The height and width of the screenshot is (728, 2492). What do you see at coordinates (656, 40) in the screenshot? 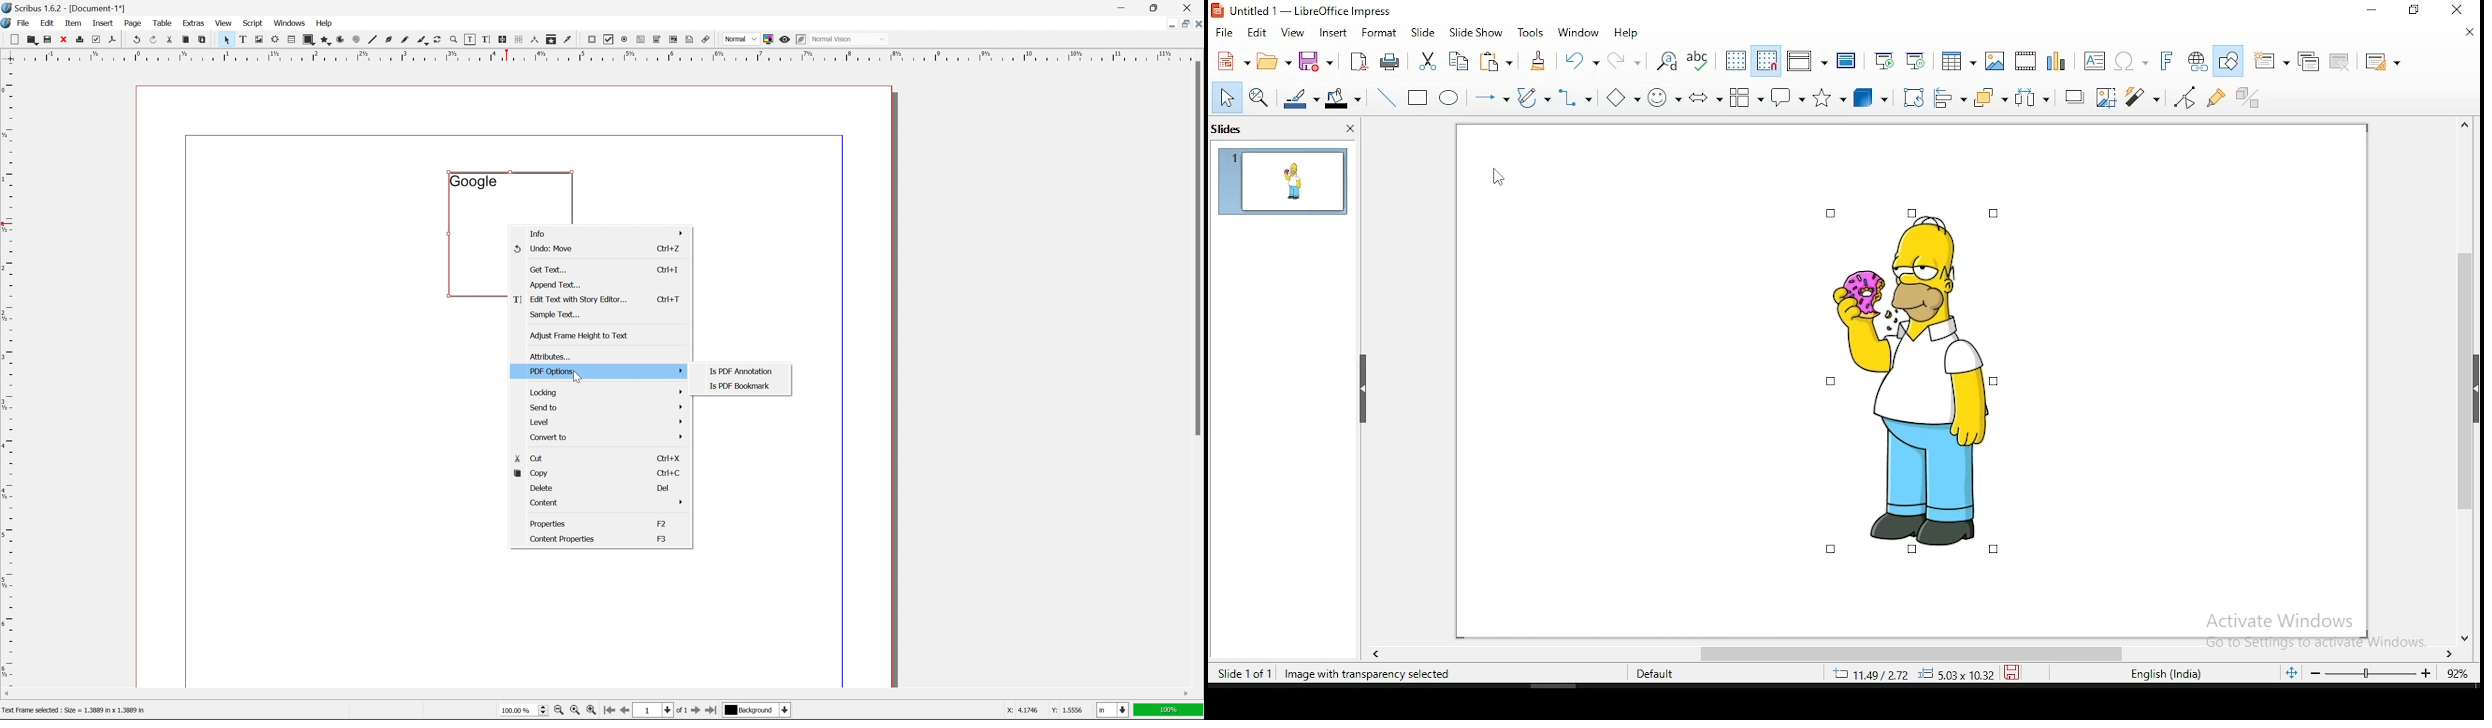
I see `pdf combo box` at bounding box center [656, 40].